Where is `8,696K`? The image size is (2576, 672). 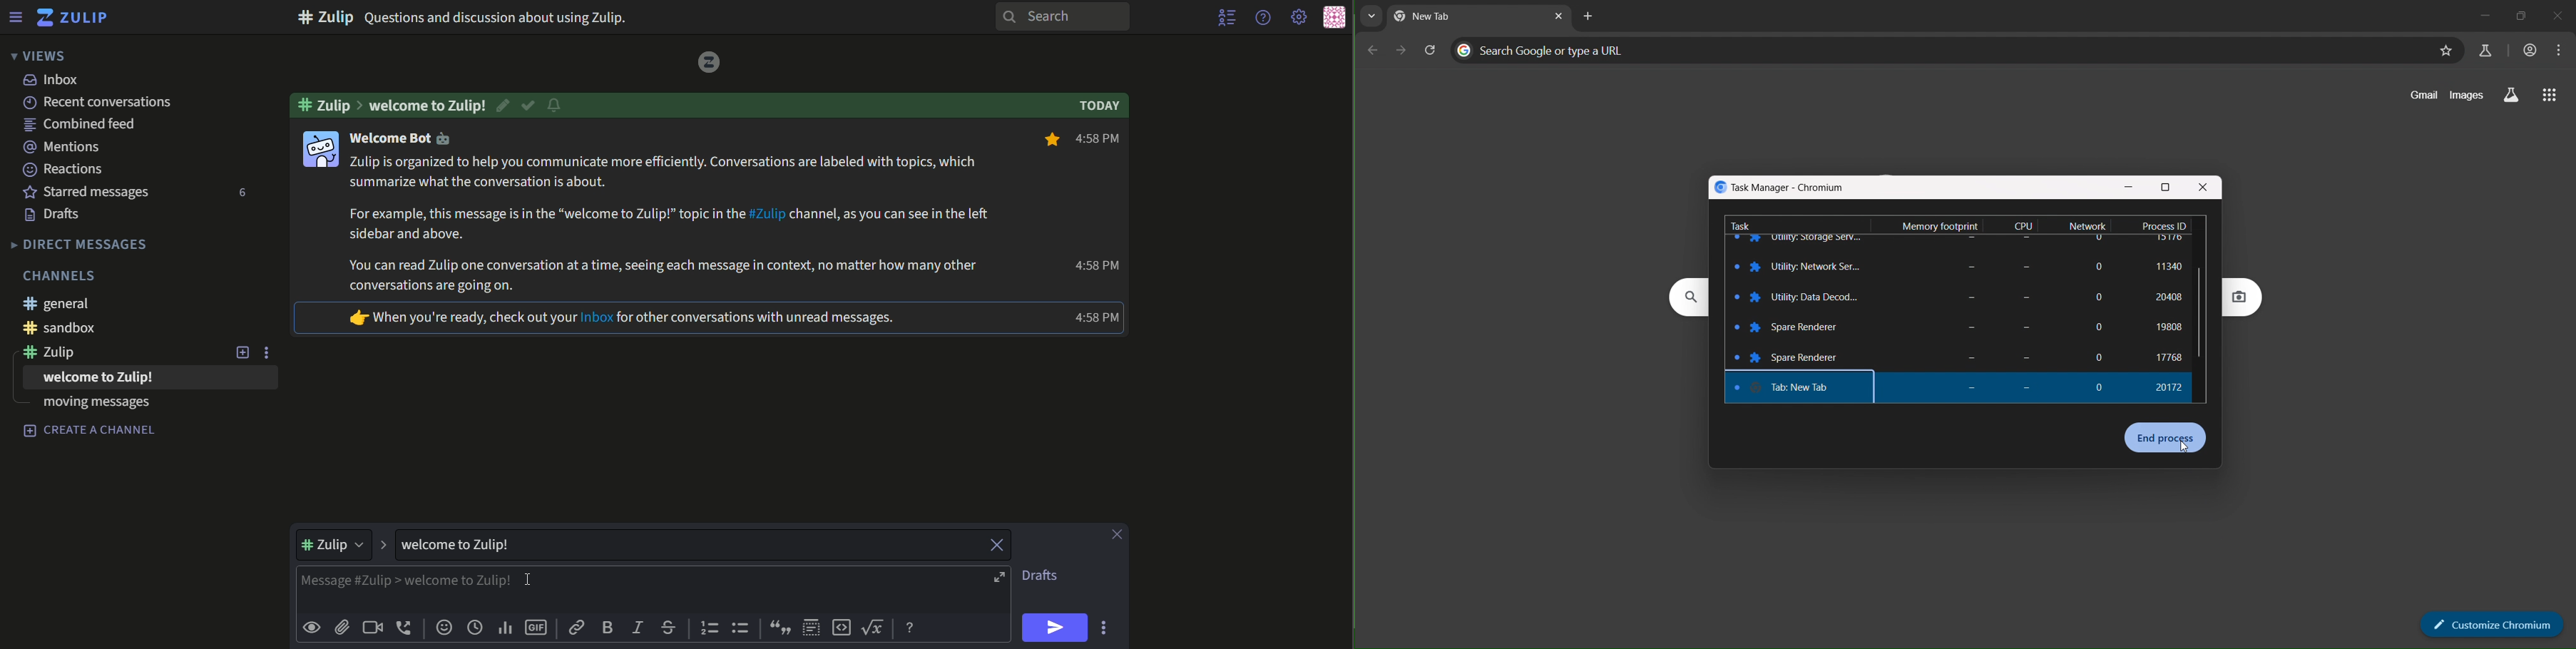
8,696K is located at coordinates (1966, 267).